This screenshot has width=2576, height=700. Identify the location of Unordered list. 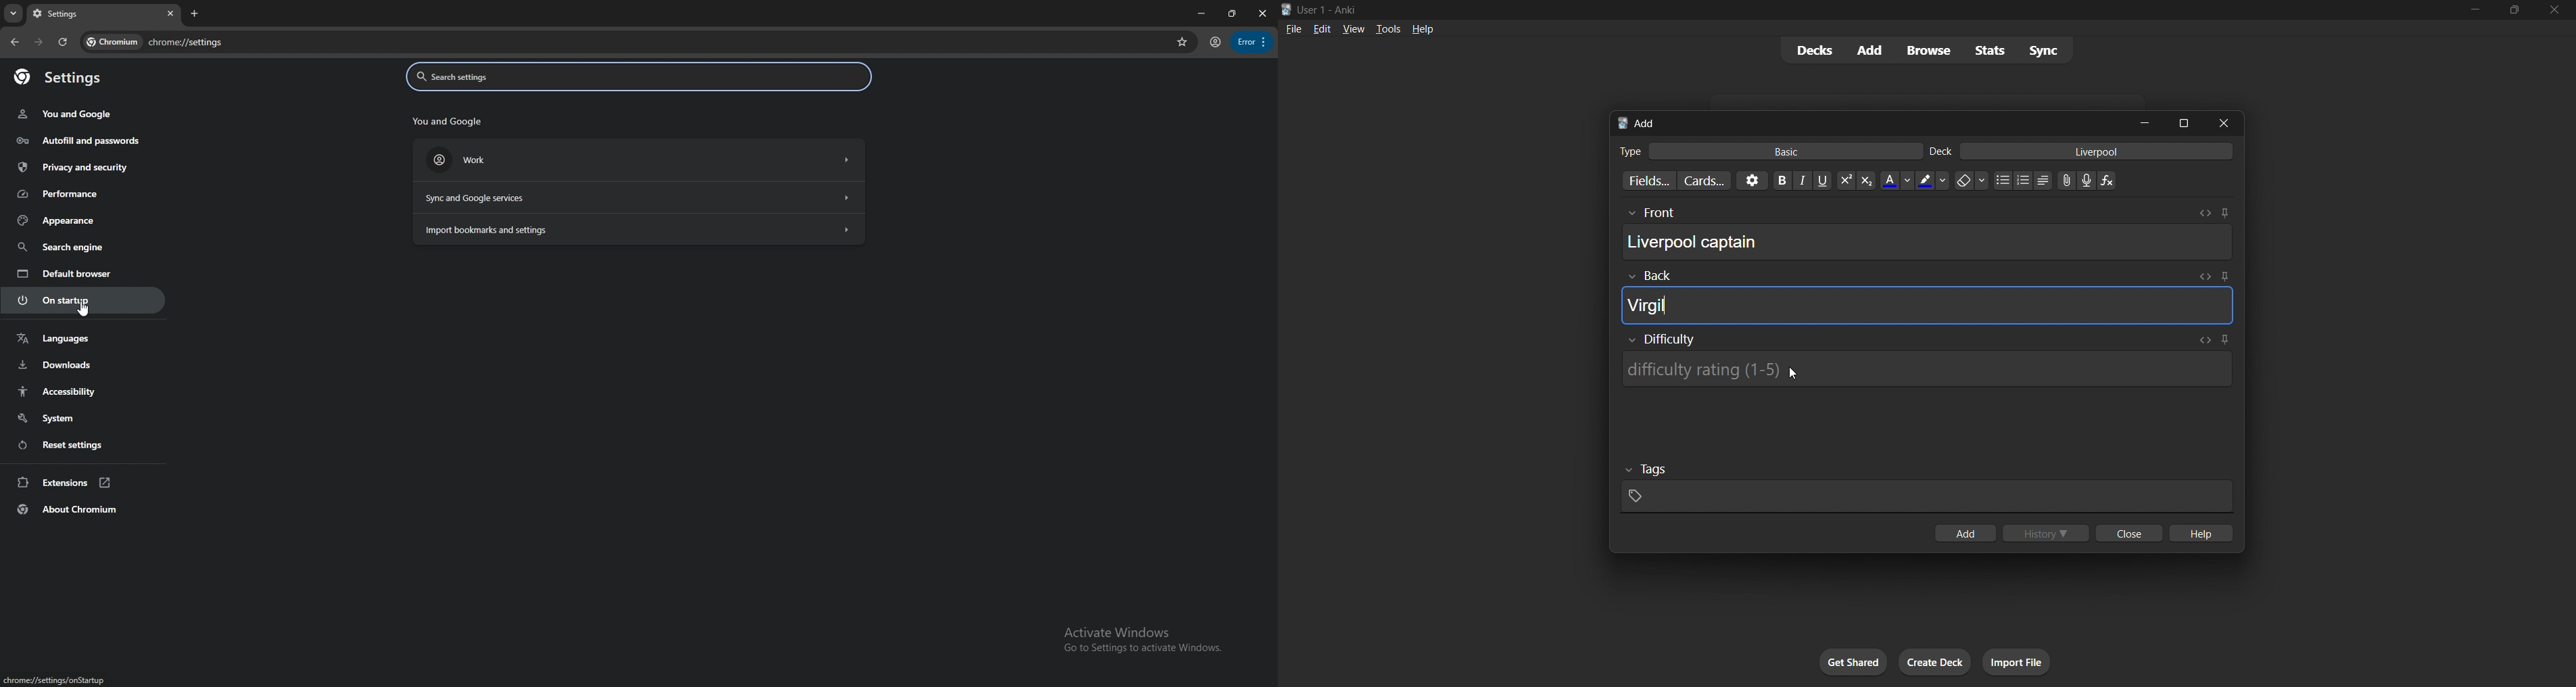
(2003, 180).